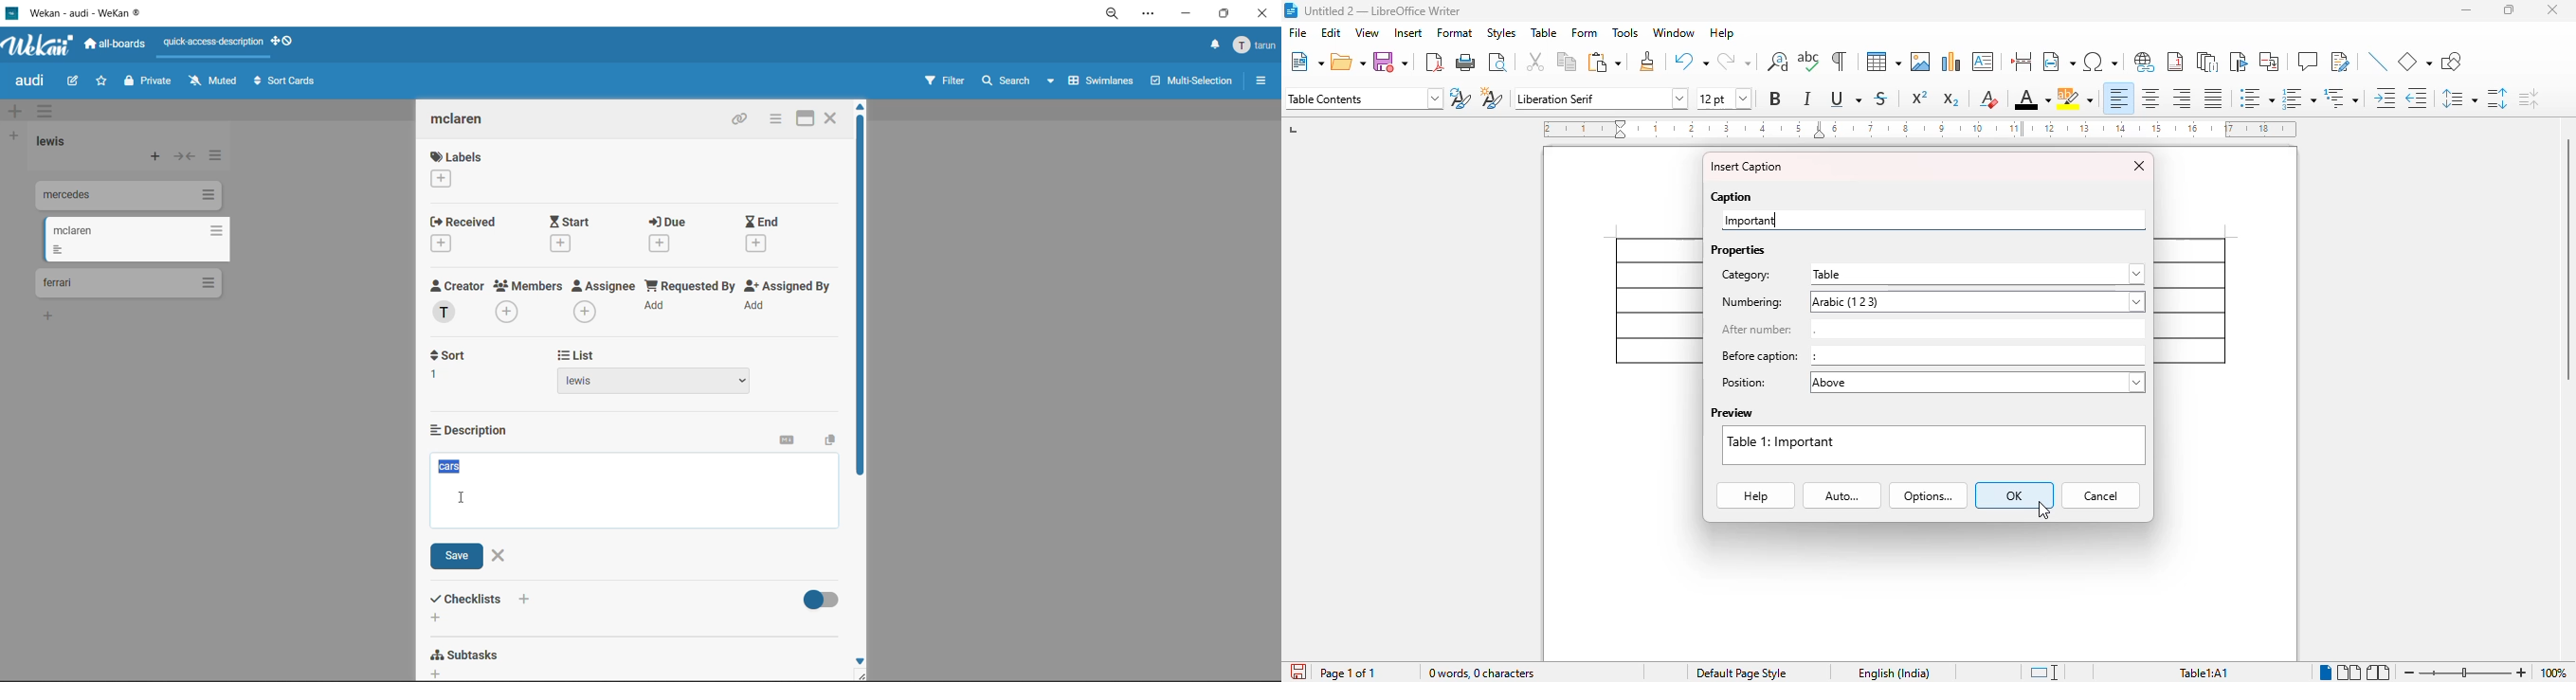 This screenshot has width=2576, height=700. Describe the element at coordinates (2059, 61) in the screenshot. I see `insert field` at that location.